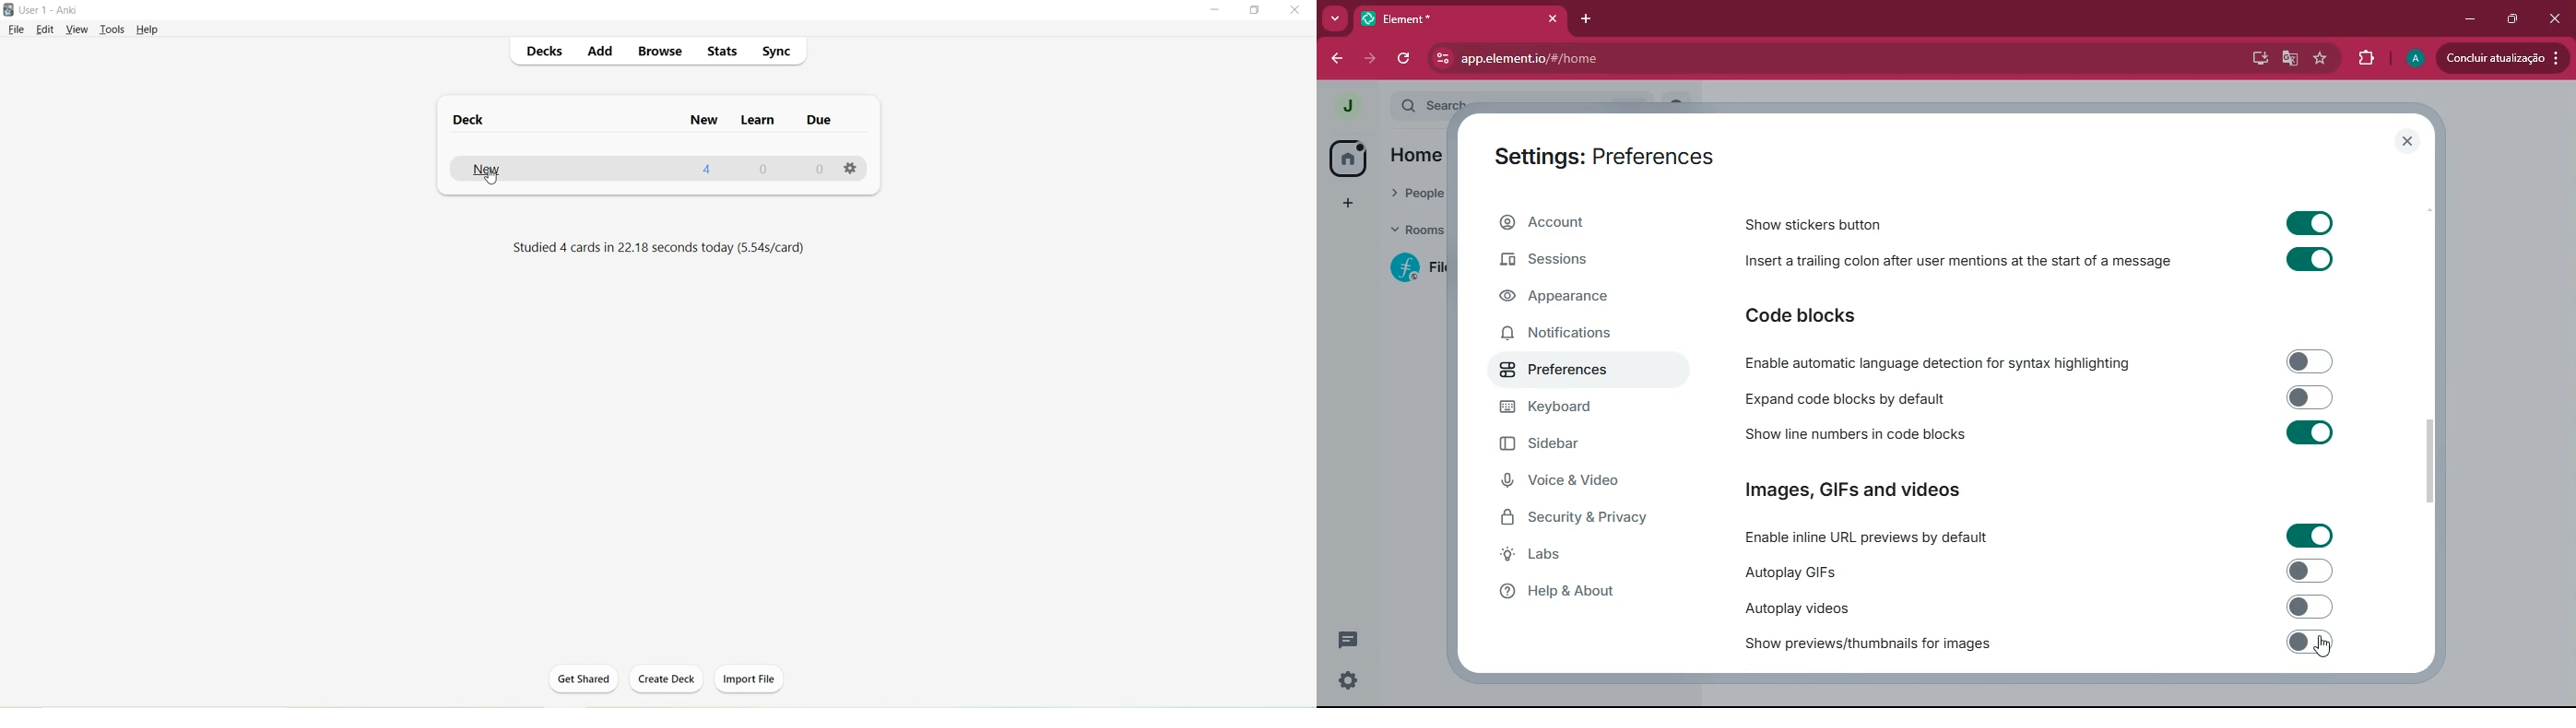 This screenshot has width=2576, height=728. What do you see at coordinates (748, 680) in the screenshot?
I see `Import file` at bounding box center [748, 680].